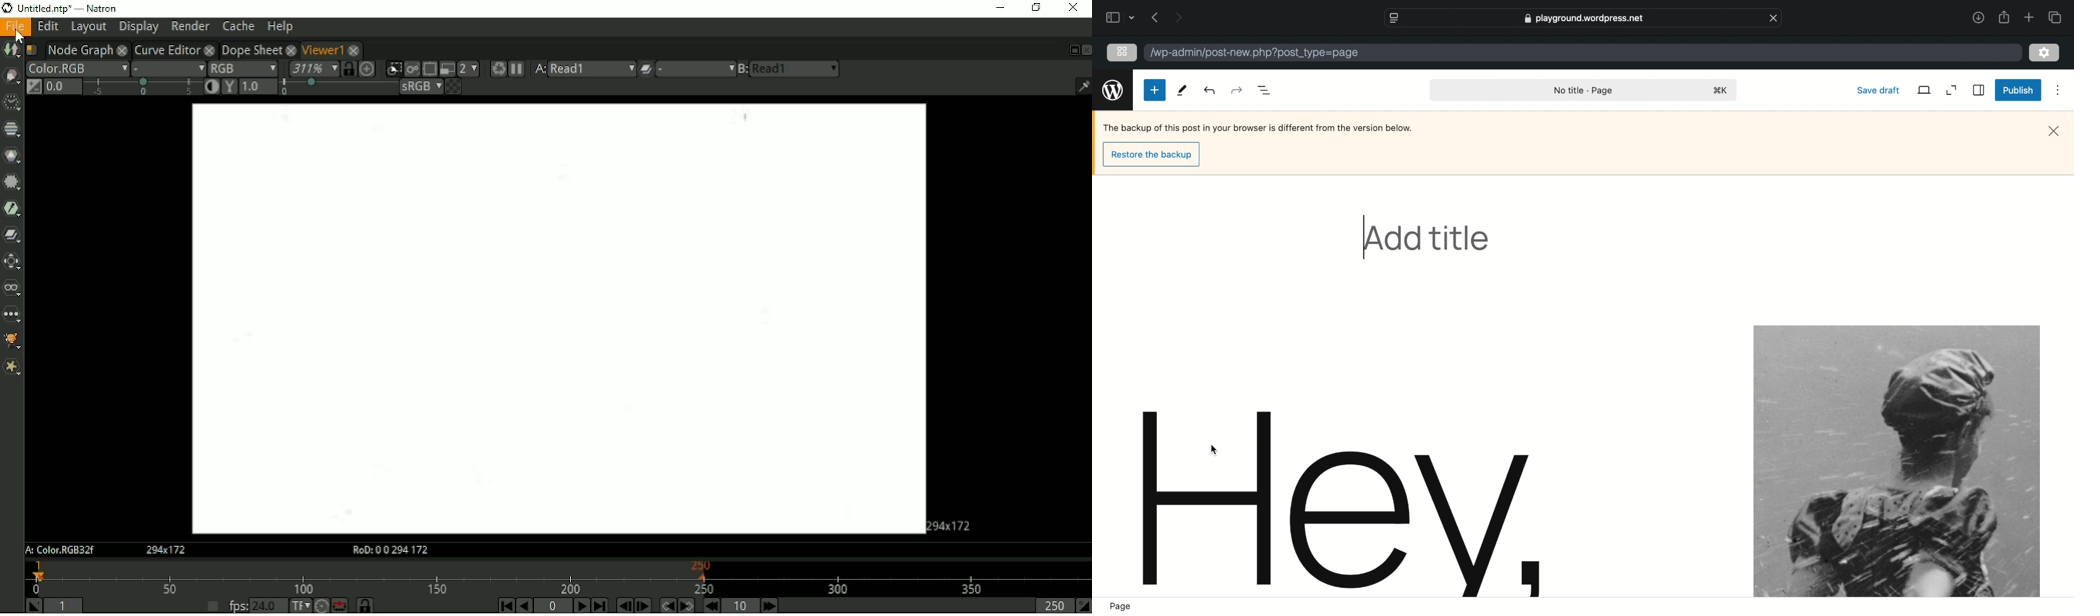  I want to click on grid  view, so click(1123, 51).